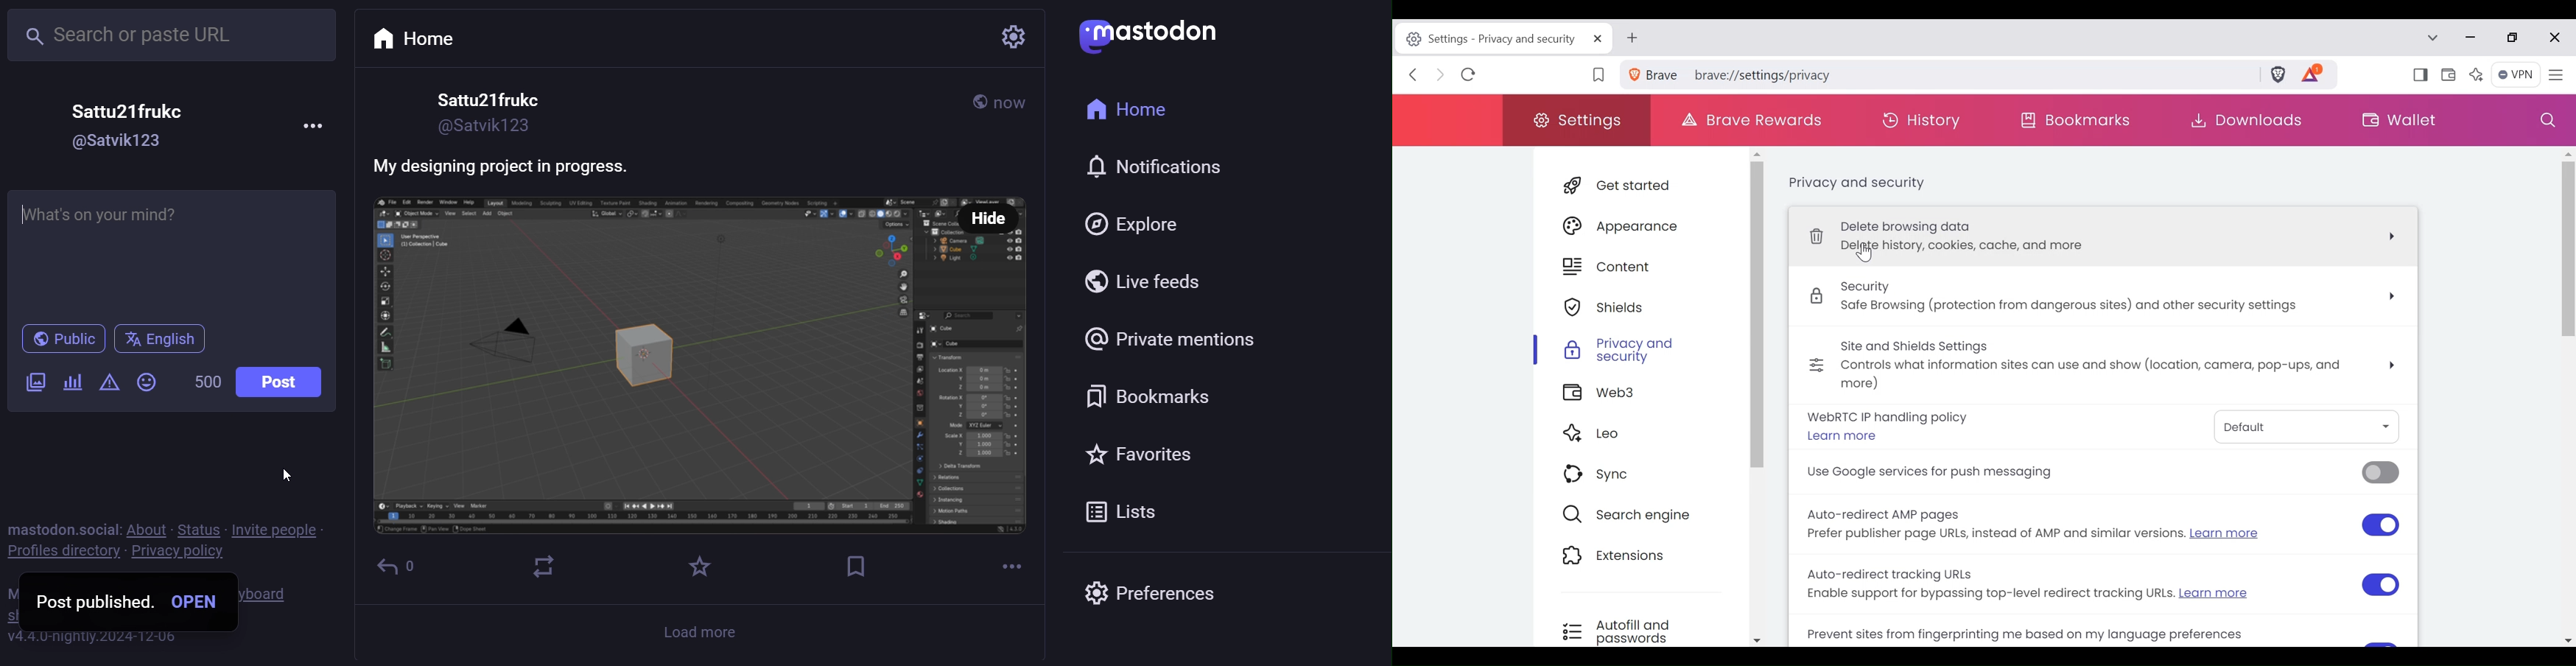  What do you see at coordinates (2082, 123) in the screenshot?
I see `Bookmarks` at bounding box center [2082, 123].